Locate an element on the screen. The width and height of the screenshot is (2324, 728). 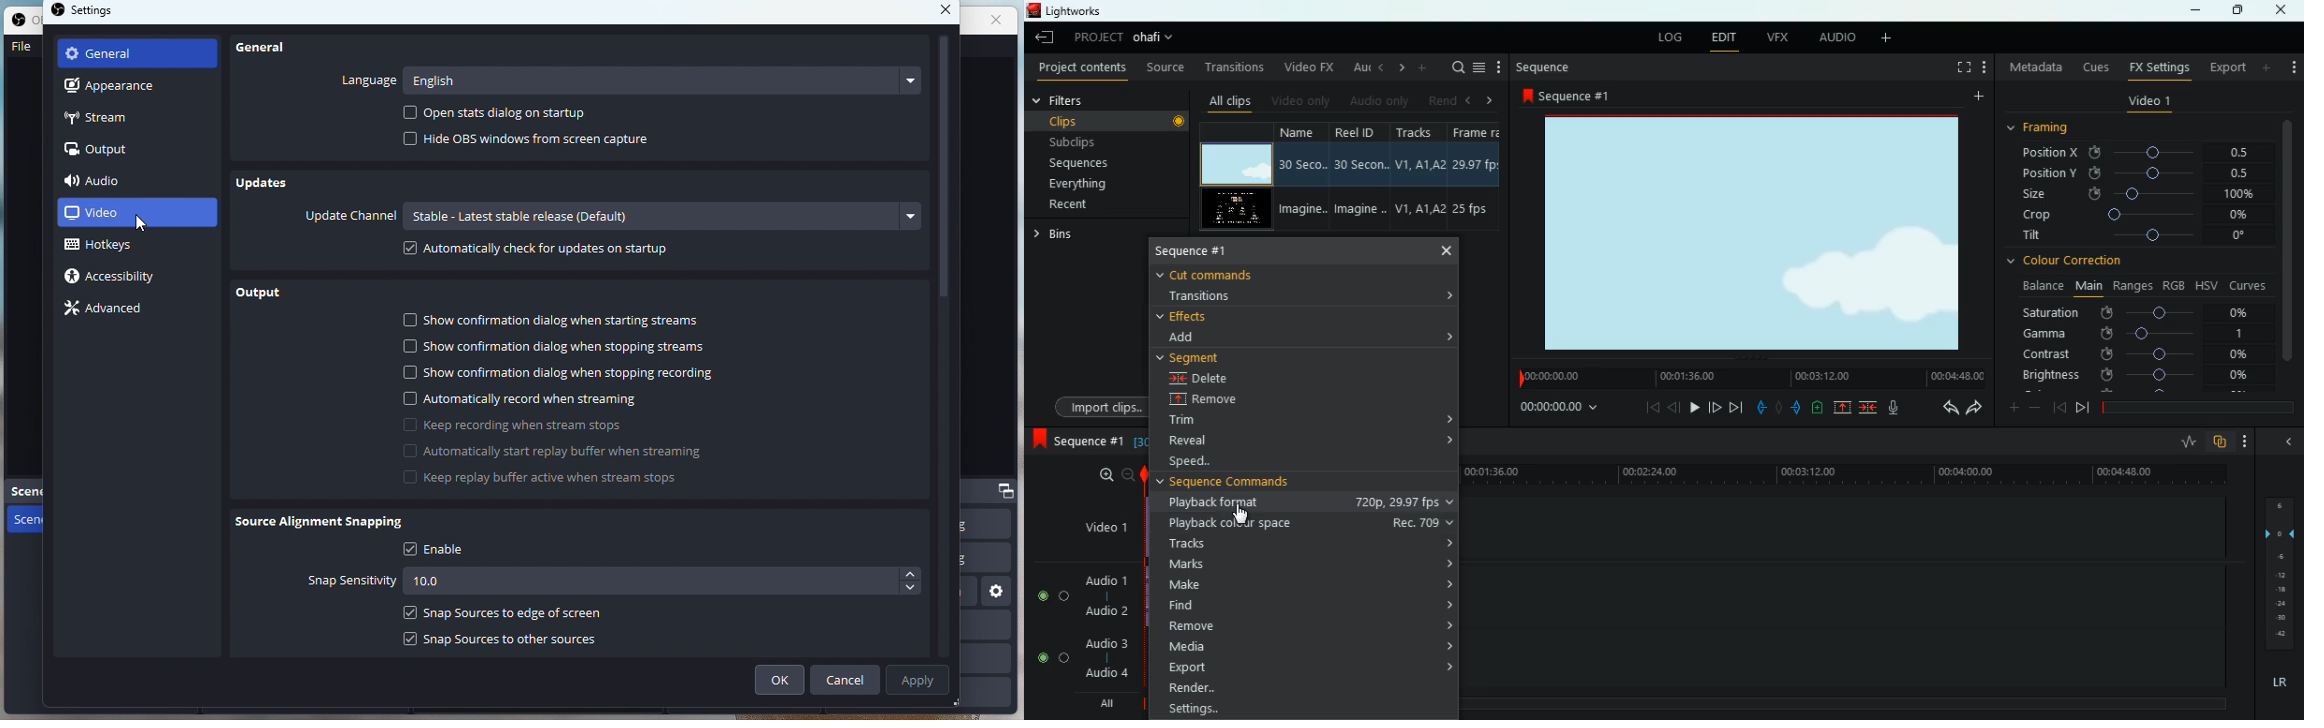
Keep replay buffer active when stream stops is located at coordinates (548, 476).